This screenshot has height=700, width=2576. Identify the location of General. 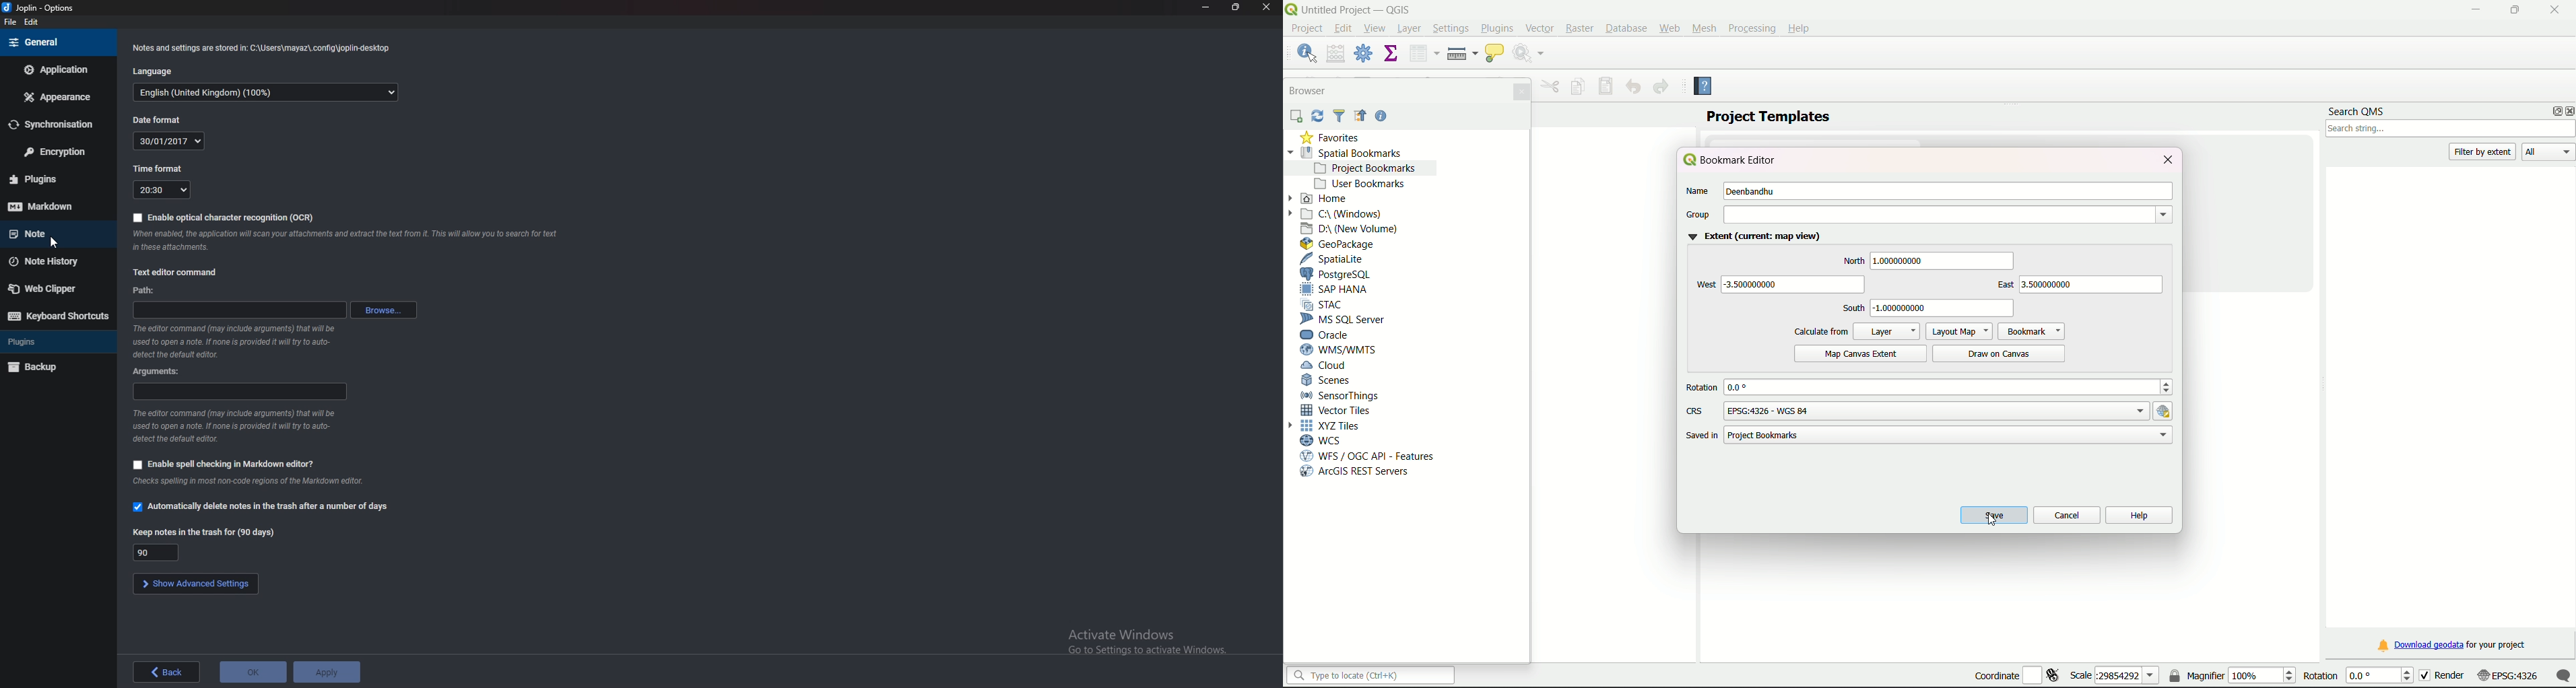
(52, 43).